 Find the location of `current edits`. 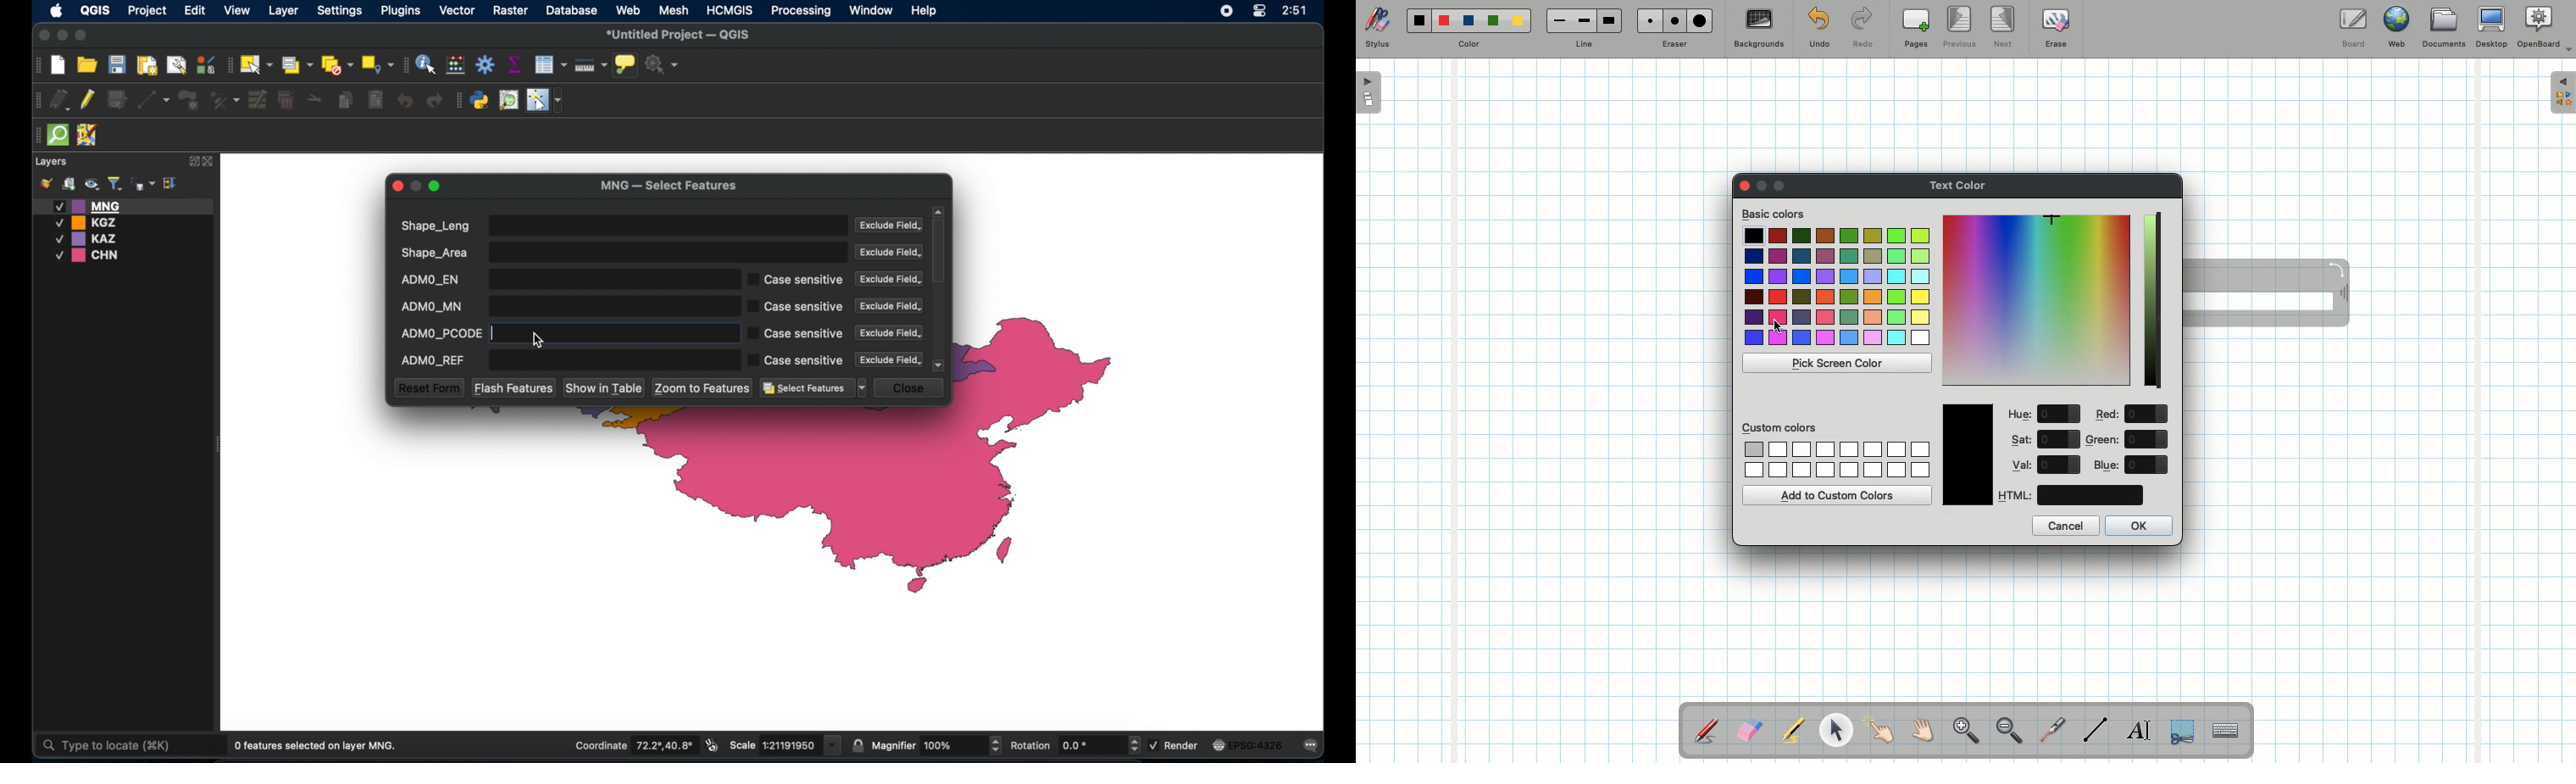

current edits is located at coordinates (59, 99).